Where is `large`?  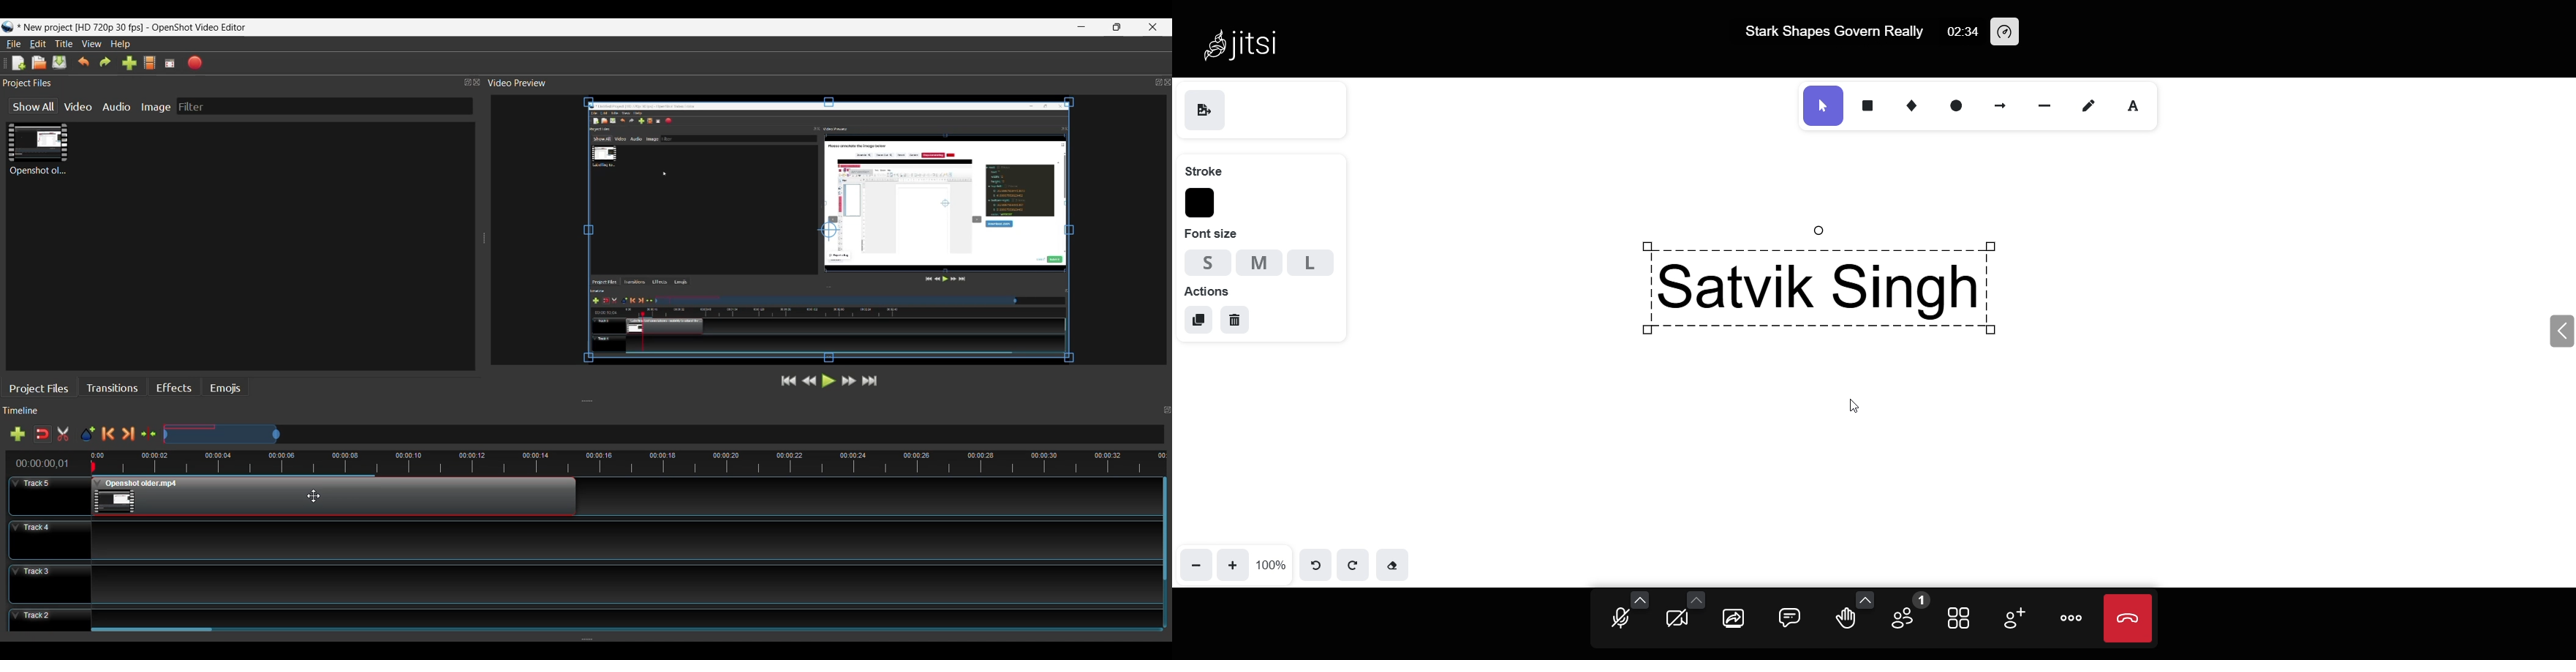 large is located at coordinates (1311, 263).